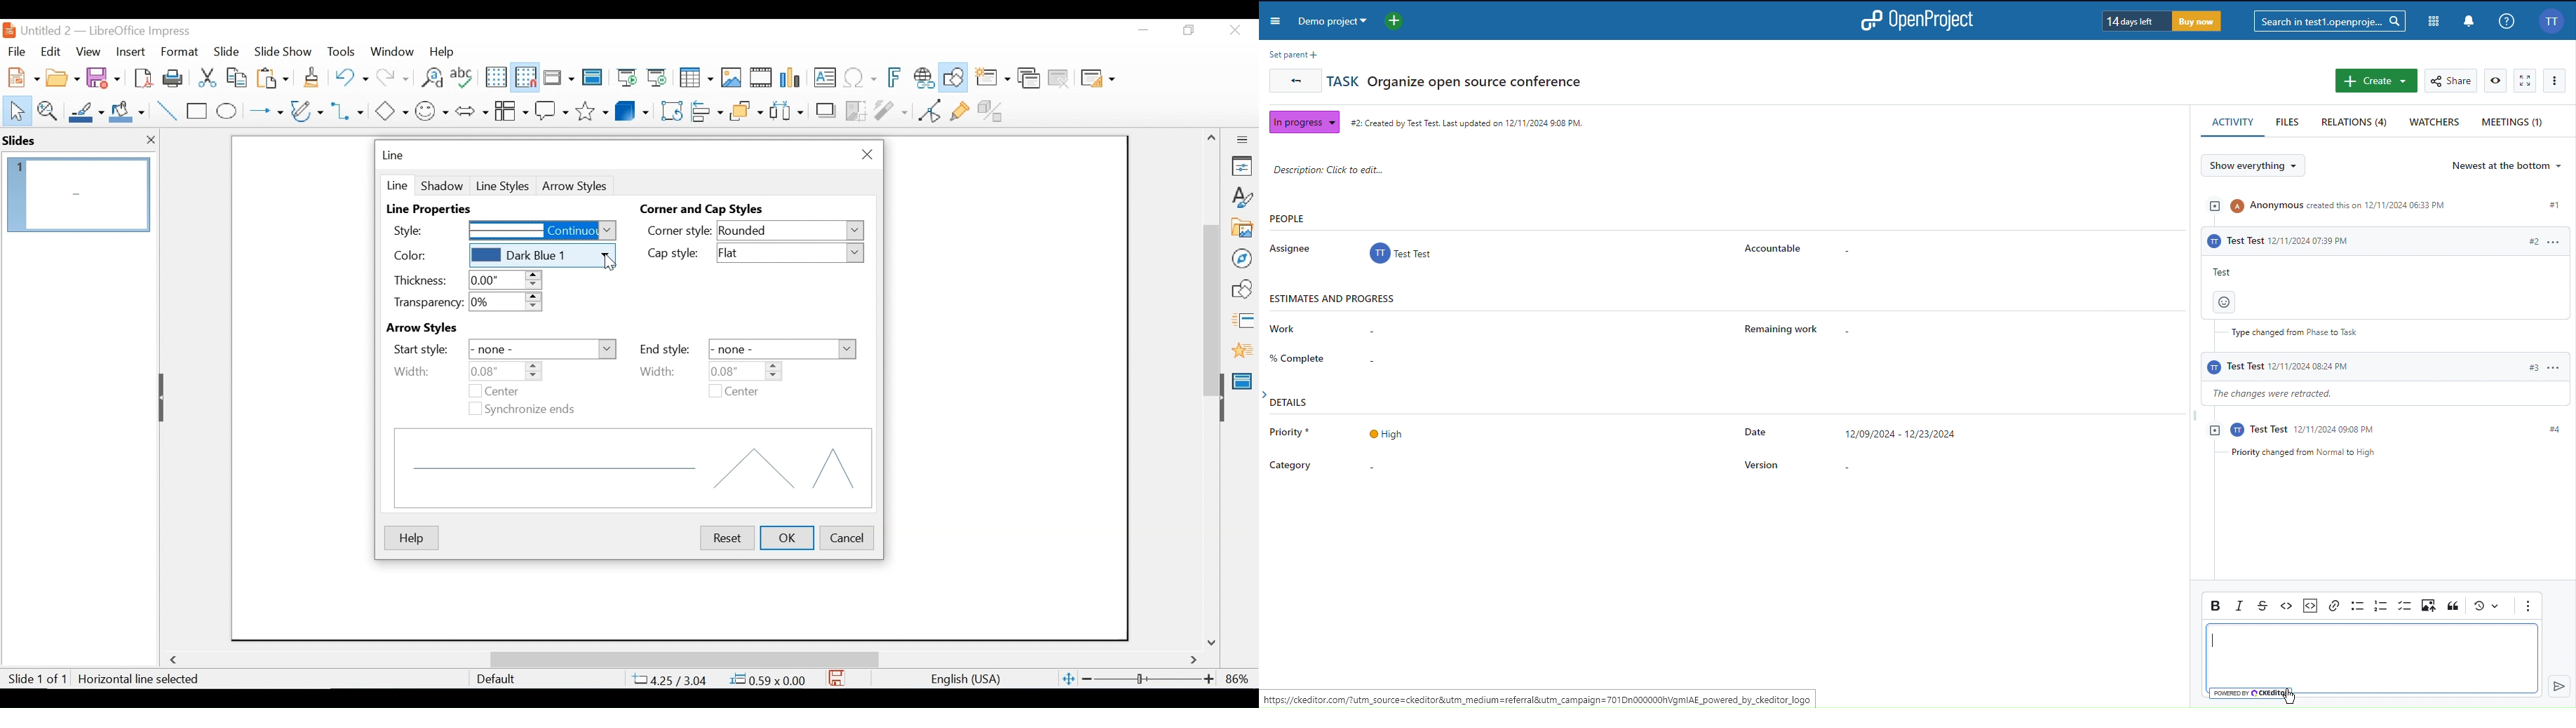 The image size is (2576, 728). I want to click on Master Slide, so click(1245, 380).